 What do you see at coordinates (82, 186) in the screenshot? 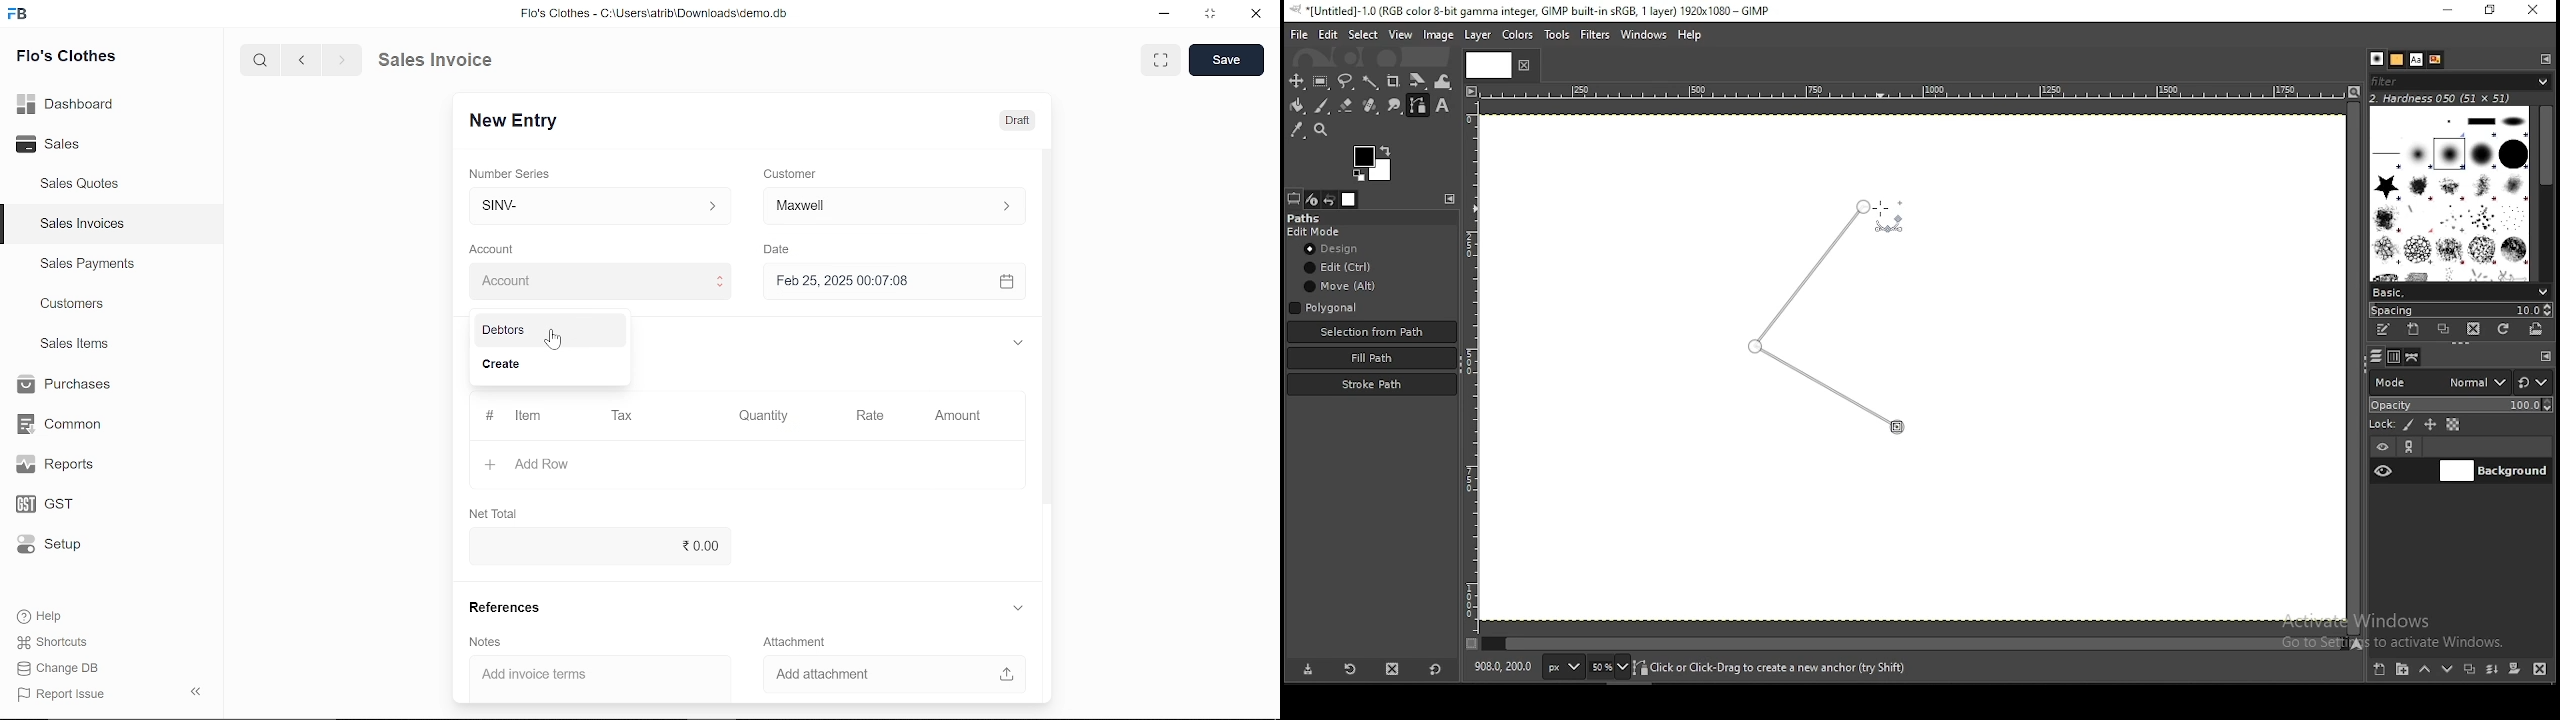
I see `Sales Quotes` at bounding box center [82, 186].